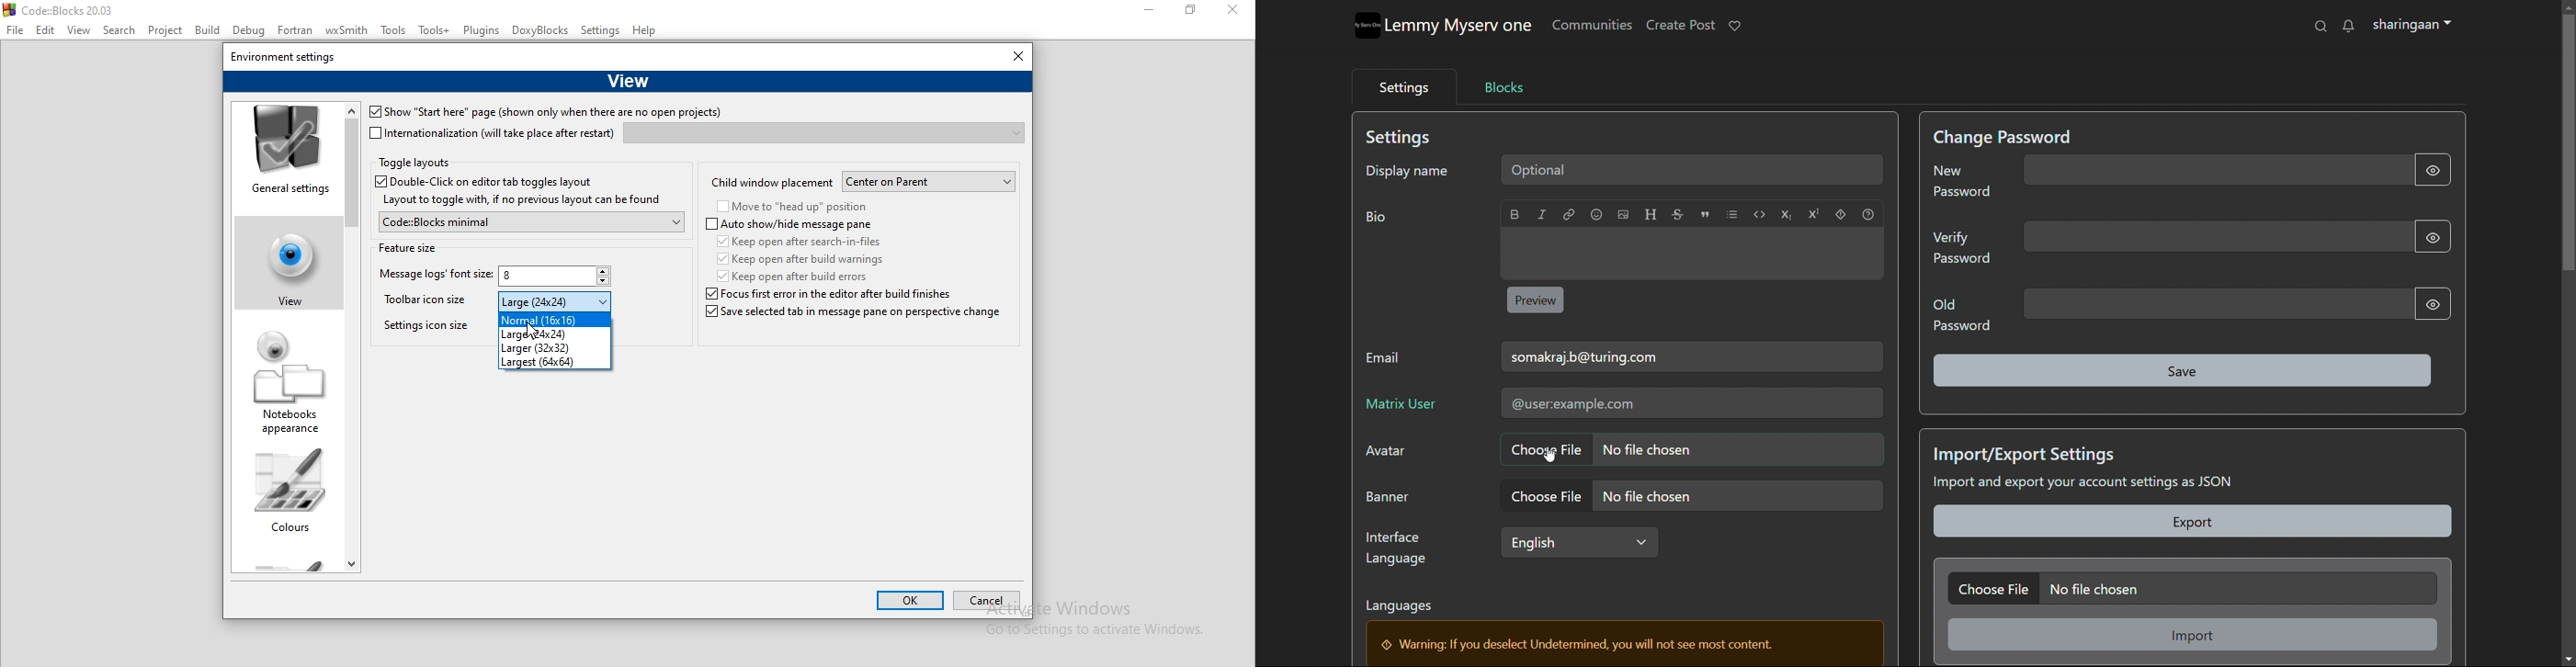 The width and height of the screenshot is (2576, 672). What do you see at coordinates (1592, 28) in the screenshot?
I see `Communities` at bounding box center [1592, 28].